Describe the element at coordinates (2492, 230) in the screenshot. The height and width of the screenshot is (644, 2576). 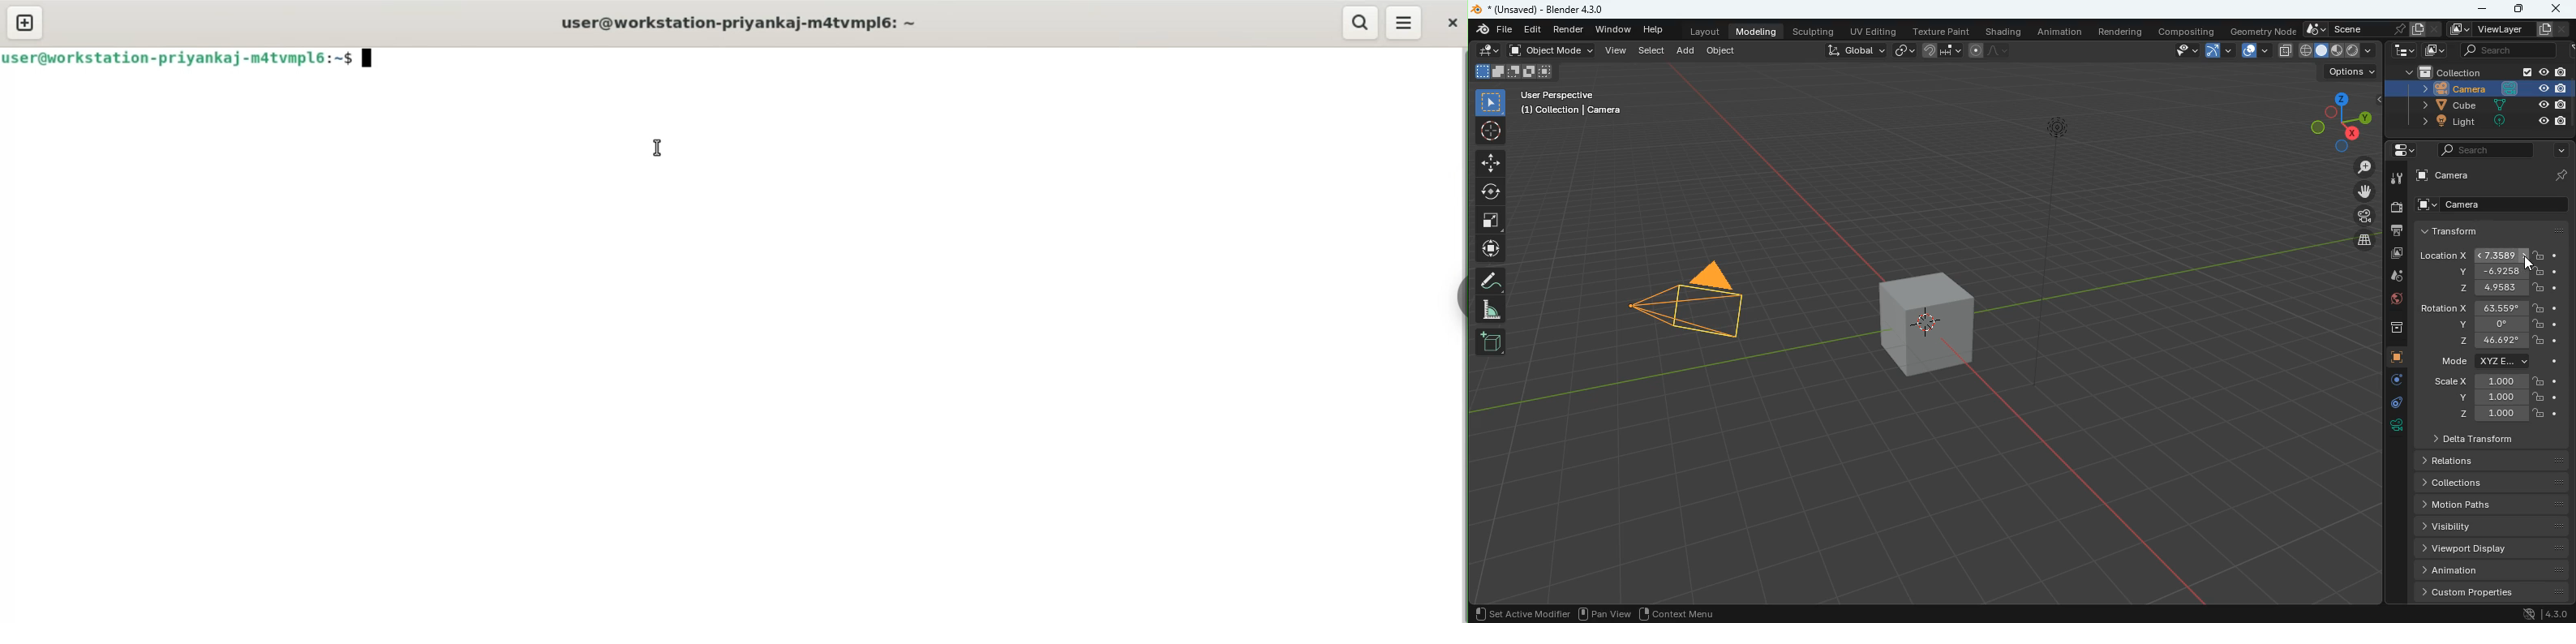
I see `transform` at that location.